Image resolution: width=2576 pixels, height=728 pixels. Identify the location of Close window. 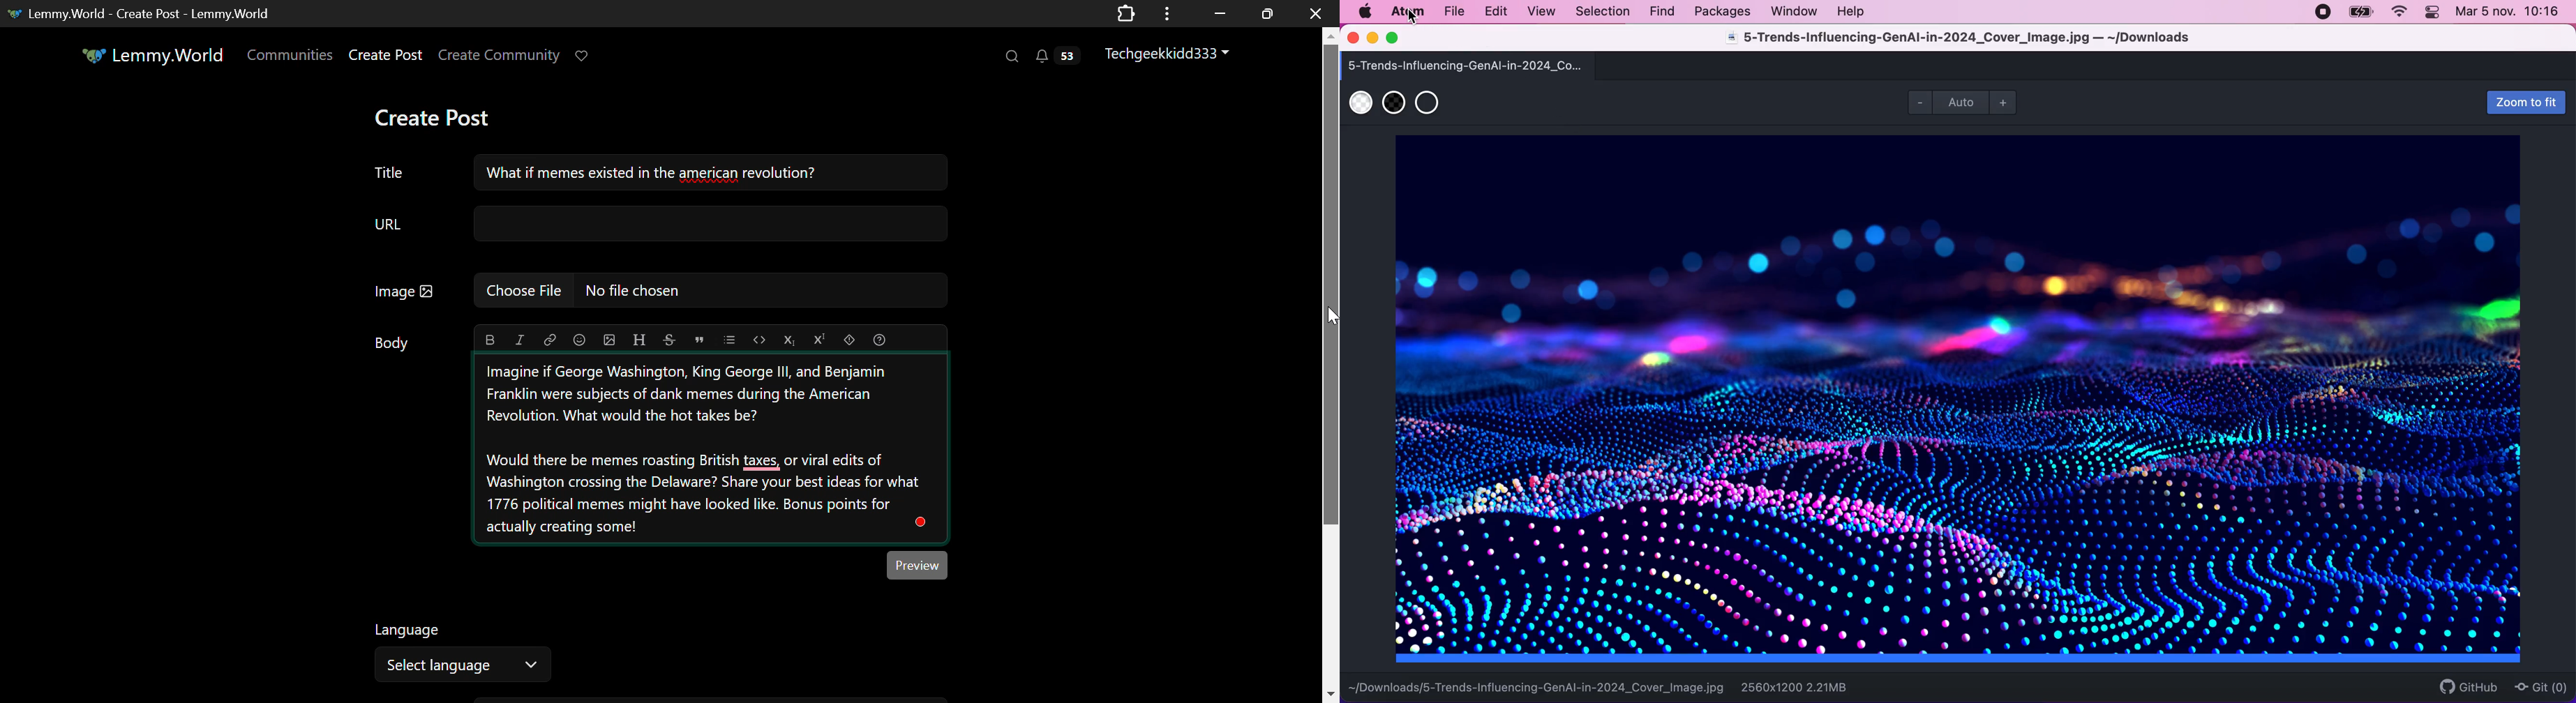
(1317, 13).